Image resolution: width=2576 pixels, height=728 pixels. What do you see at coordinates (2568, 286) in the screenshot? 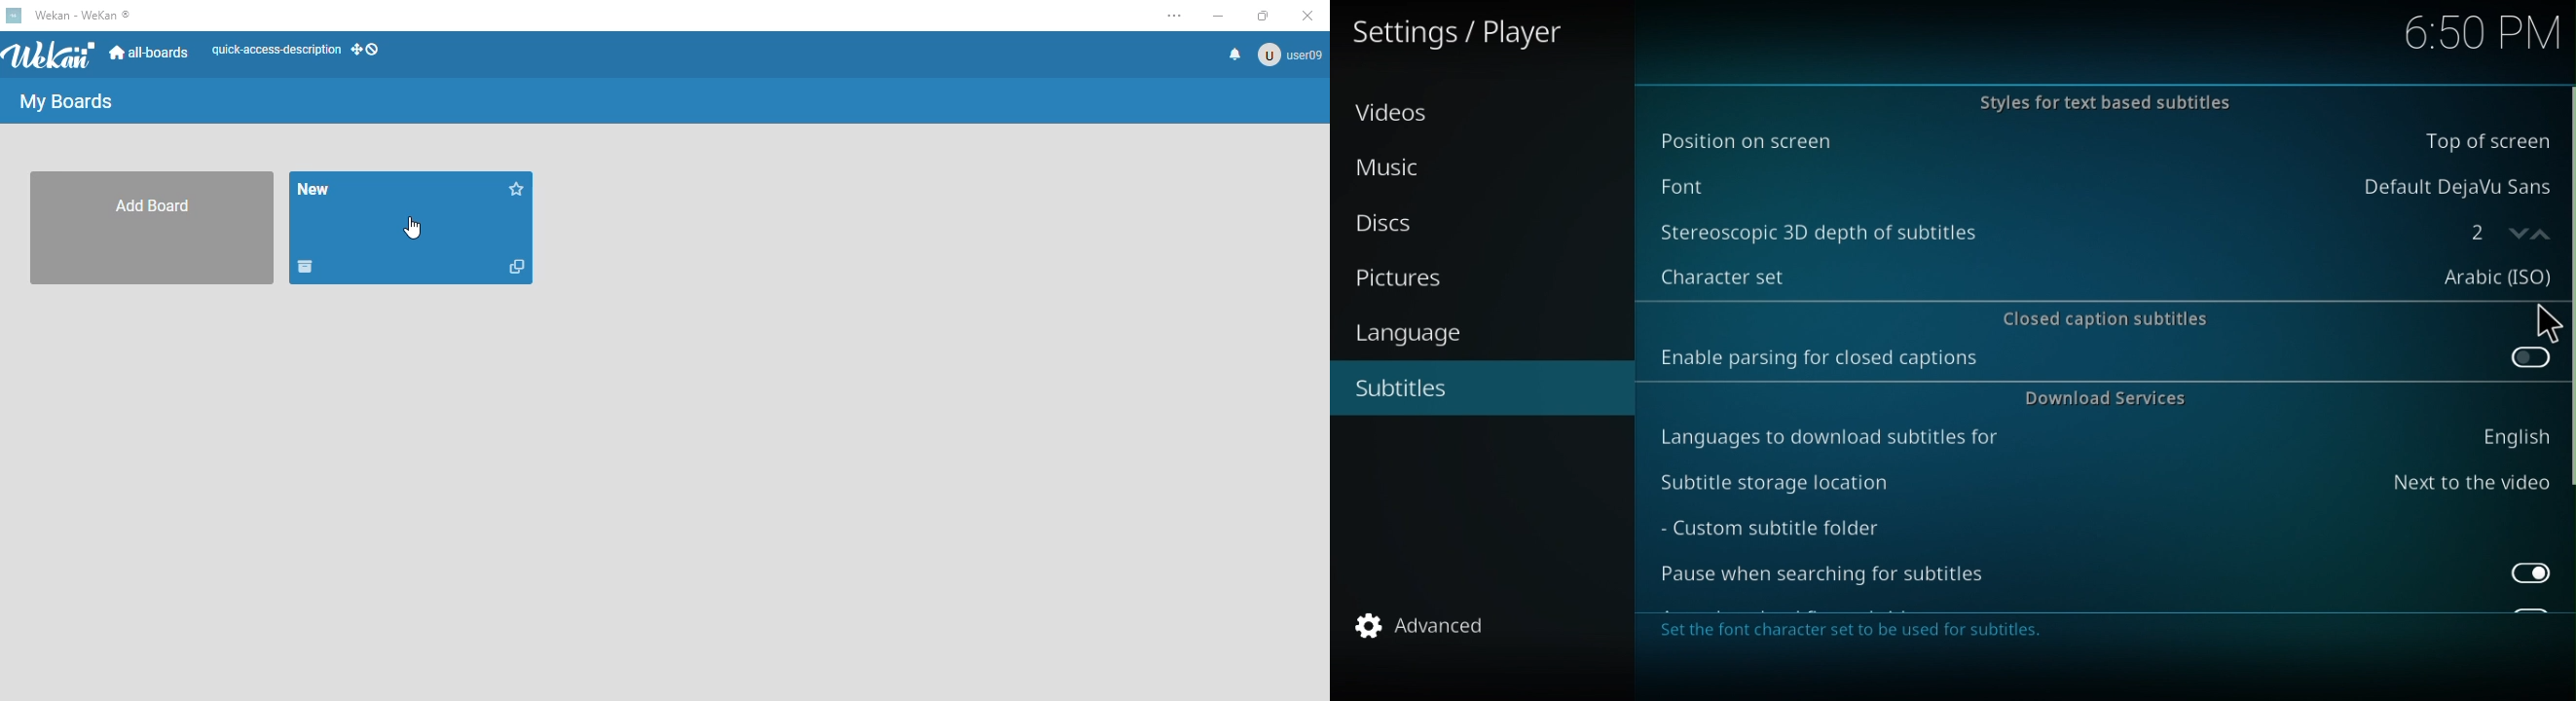
I see `Scroll bar` at bounding box center [2568, 286].